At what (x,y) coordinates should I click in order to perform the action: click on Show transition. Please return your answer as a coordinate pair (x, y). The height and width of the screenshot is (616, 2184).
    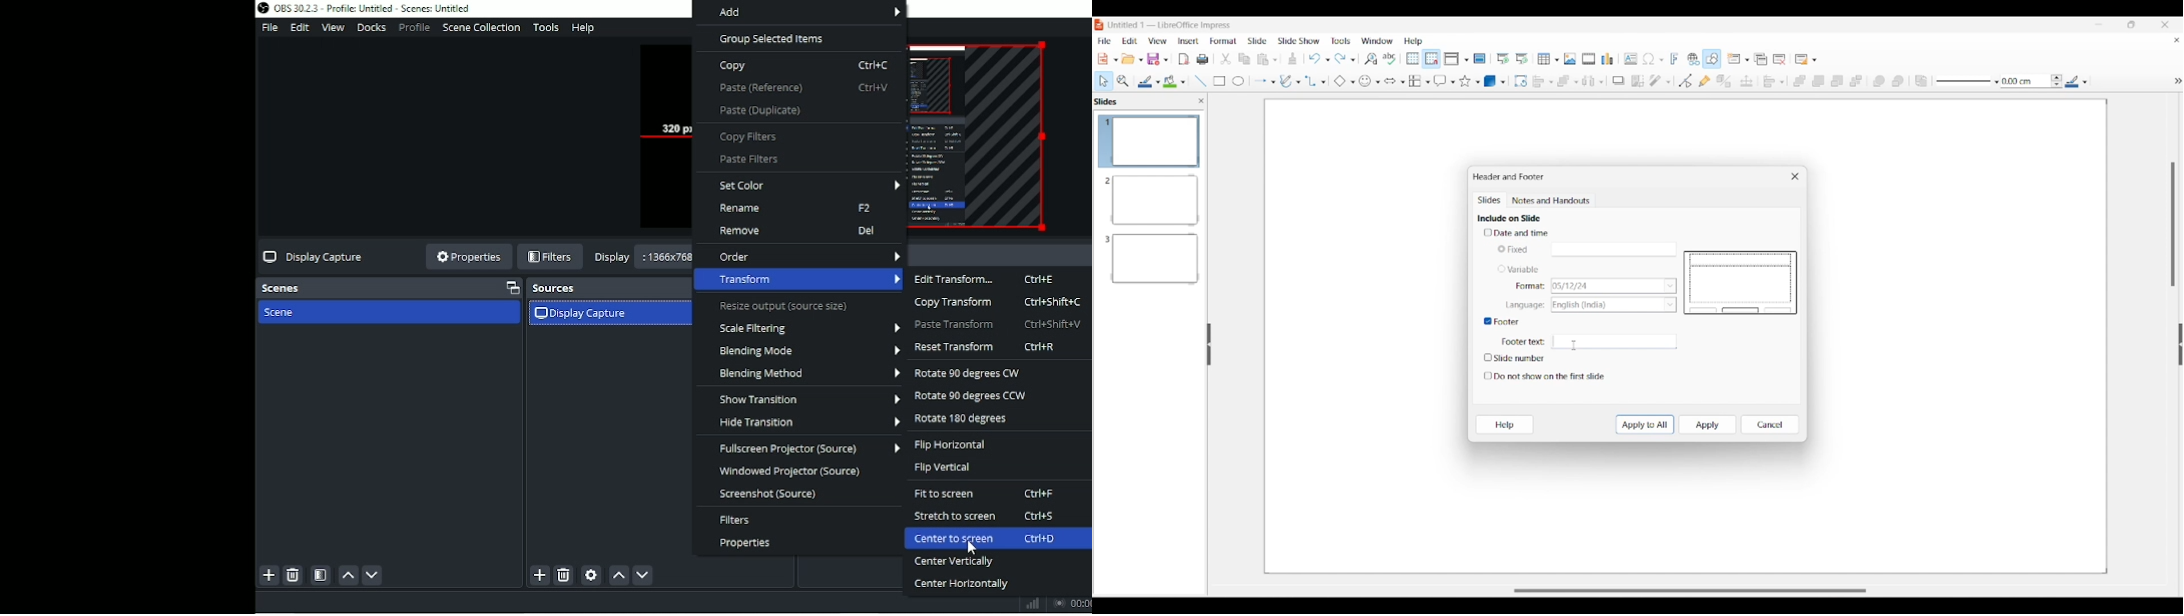
    Looking at the image, I should click on (807, 400).